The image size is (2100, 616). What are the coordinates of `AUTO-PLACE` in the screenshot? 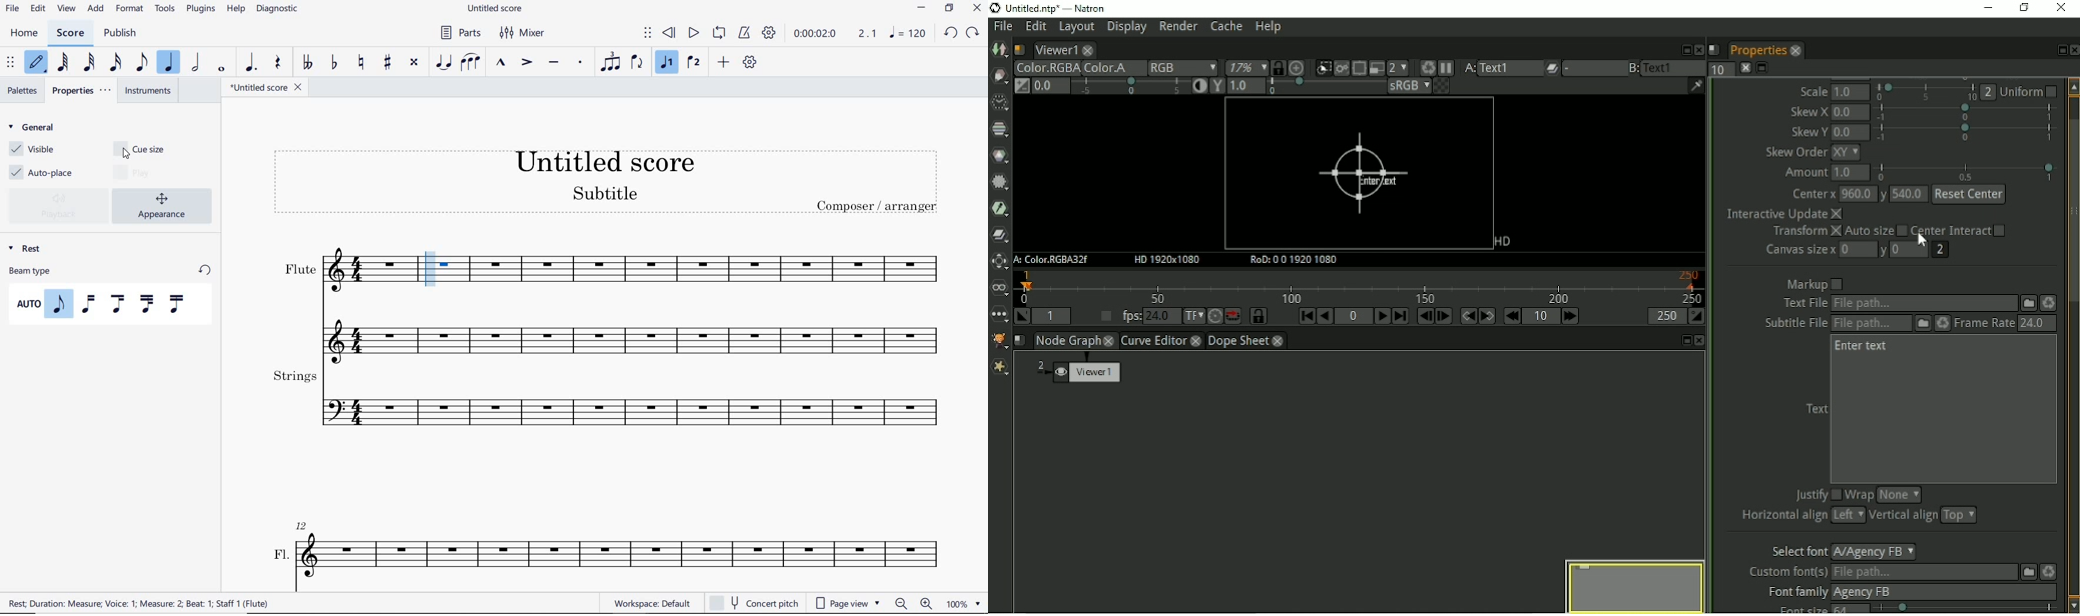 It's located at (44, 171).